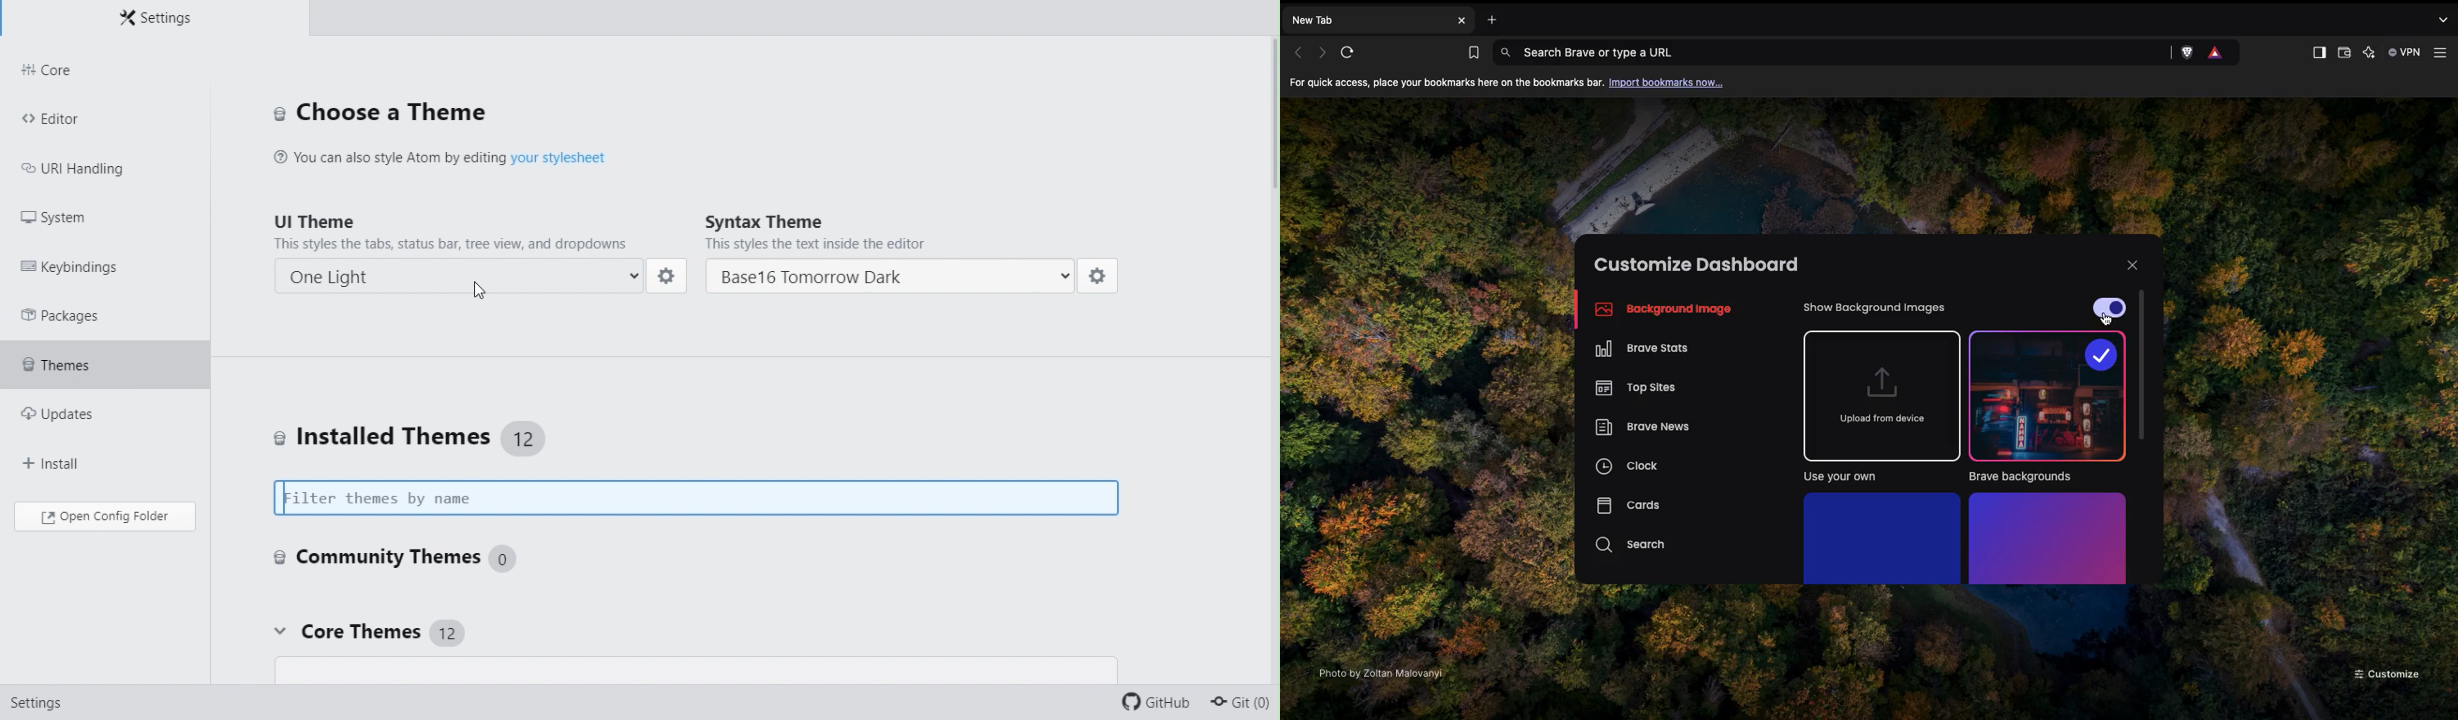 The height and width of the screenshot is (728, 2464). What do you see at coordinates (2217, 54) in the screenshot?
I see `Rewards` at bounding box center [2217, 54].